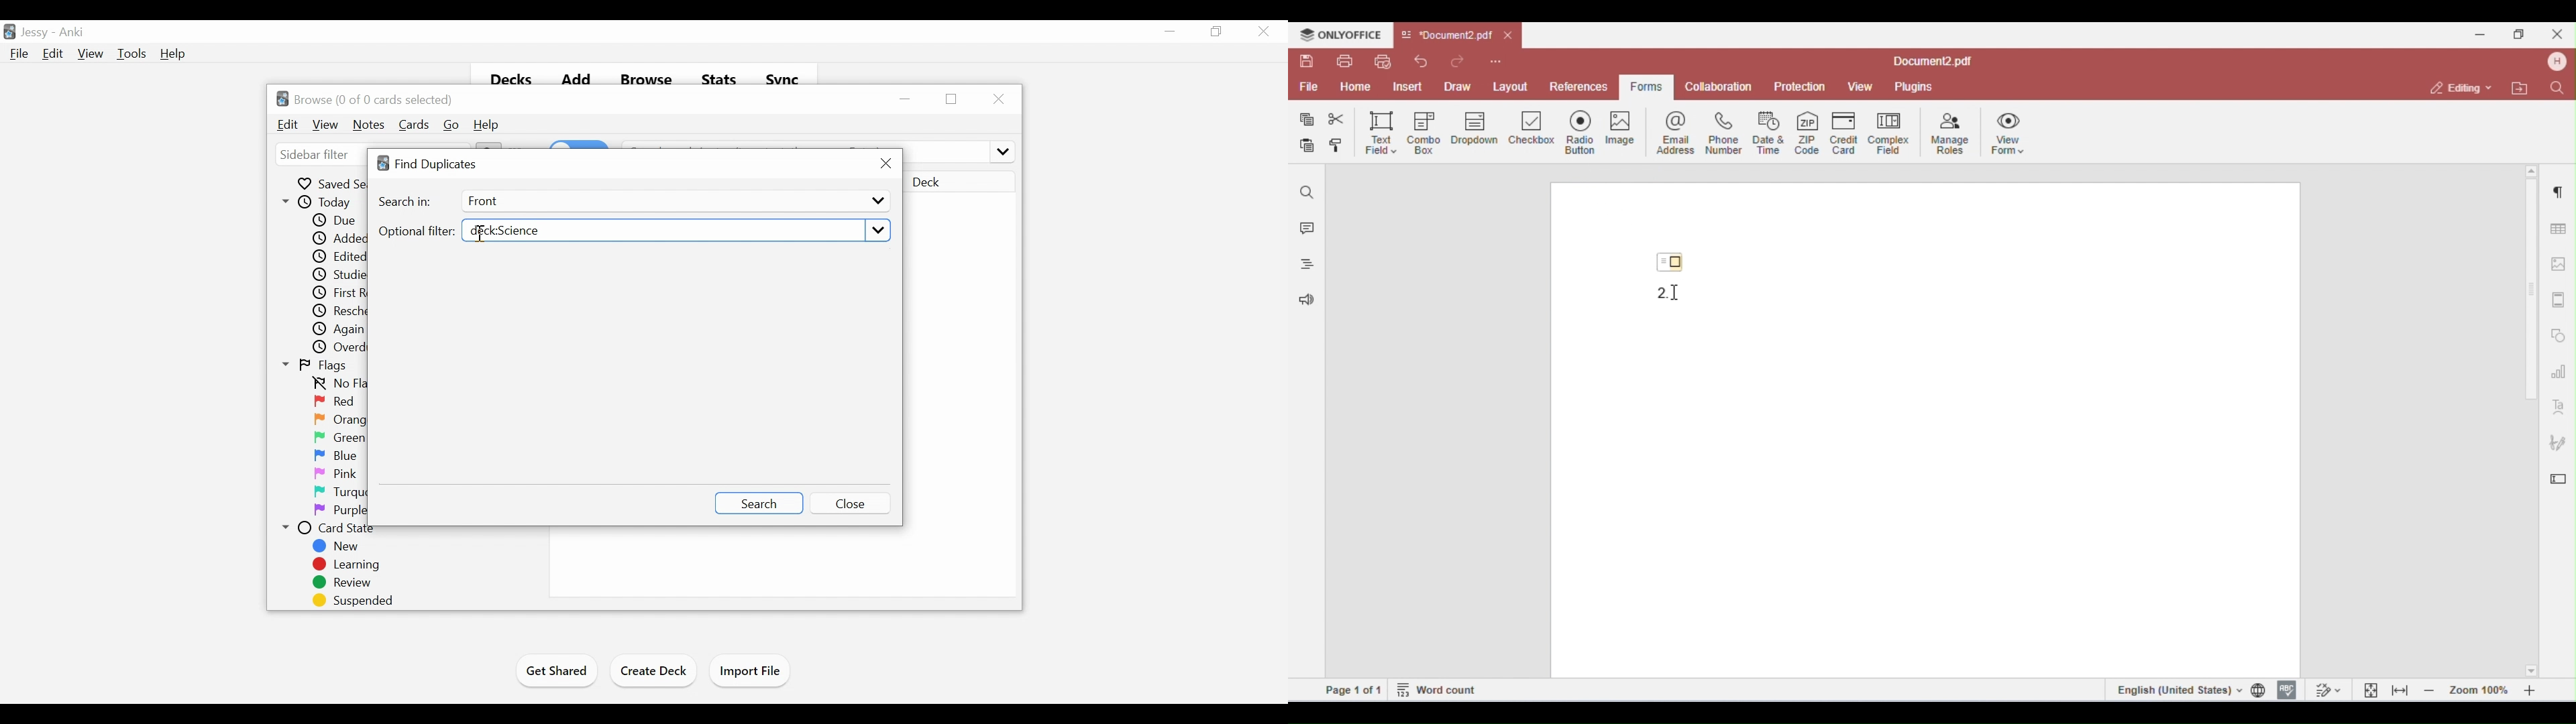  What do you see at coordinates (506, 76) in the screenshot?
I see `Decks` at bounding box center [506, 76].